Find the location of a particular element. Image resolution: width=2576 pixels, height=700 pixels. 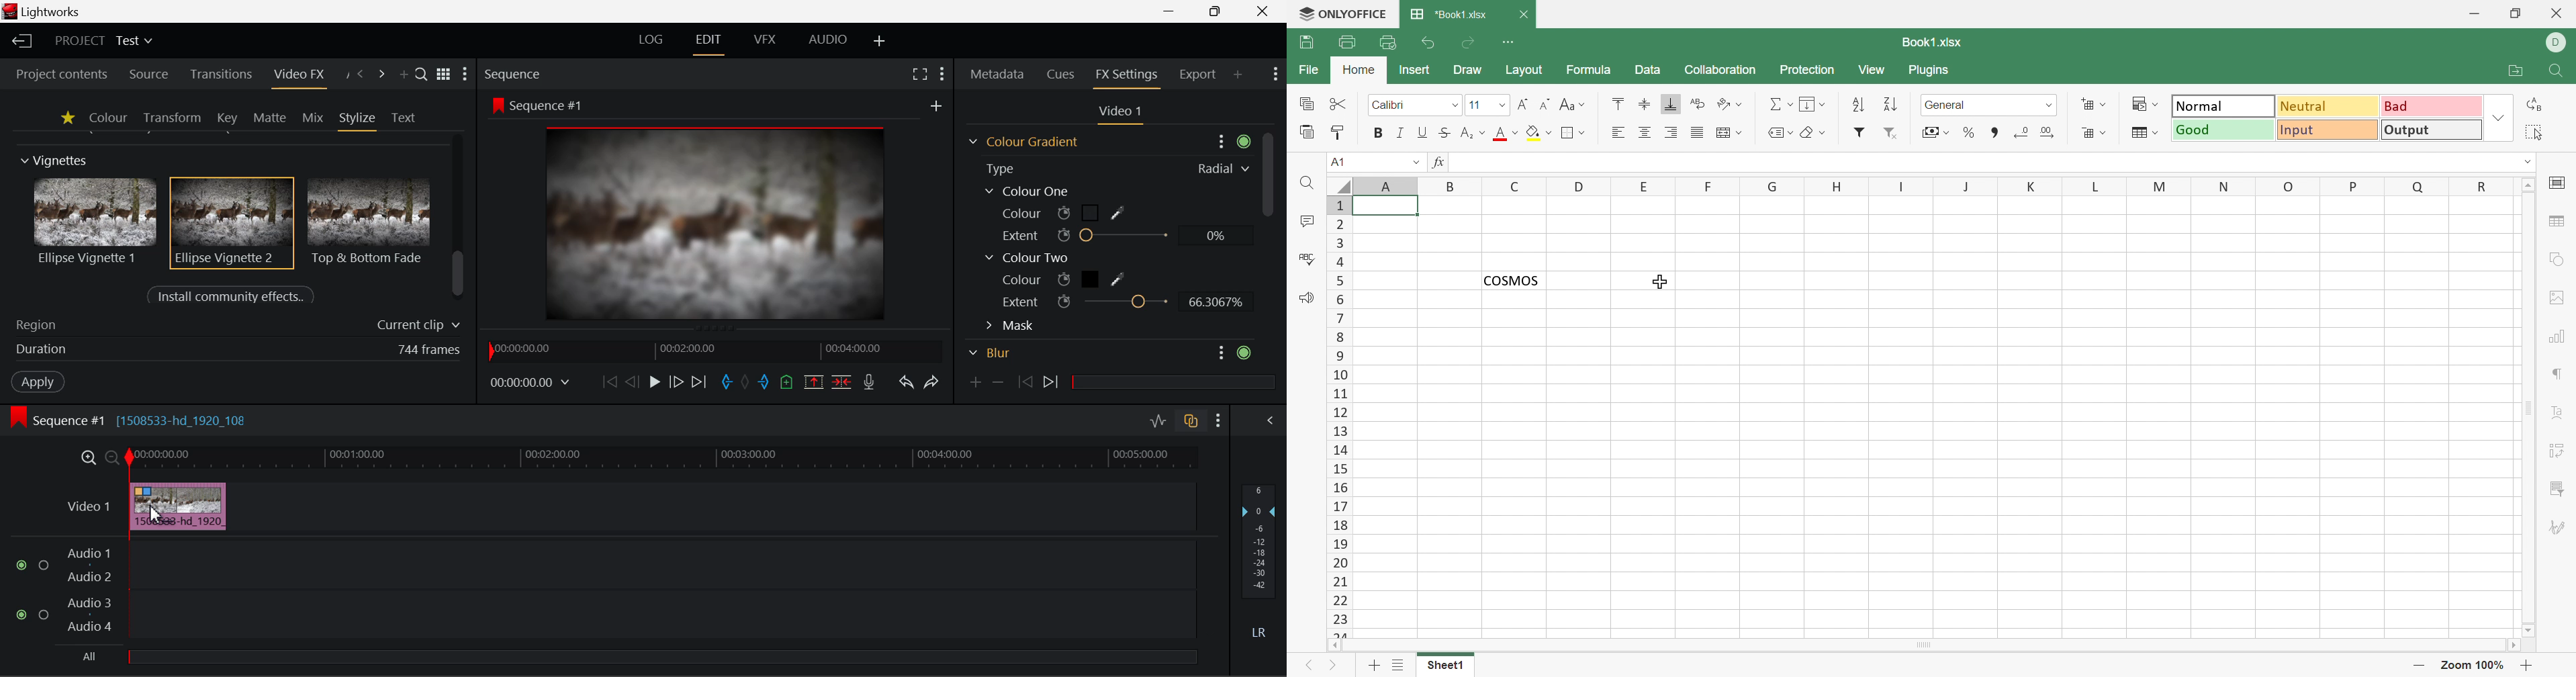

Next keyframe is located at coordinates (1051, 385).